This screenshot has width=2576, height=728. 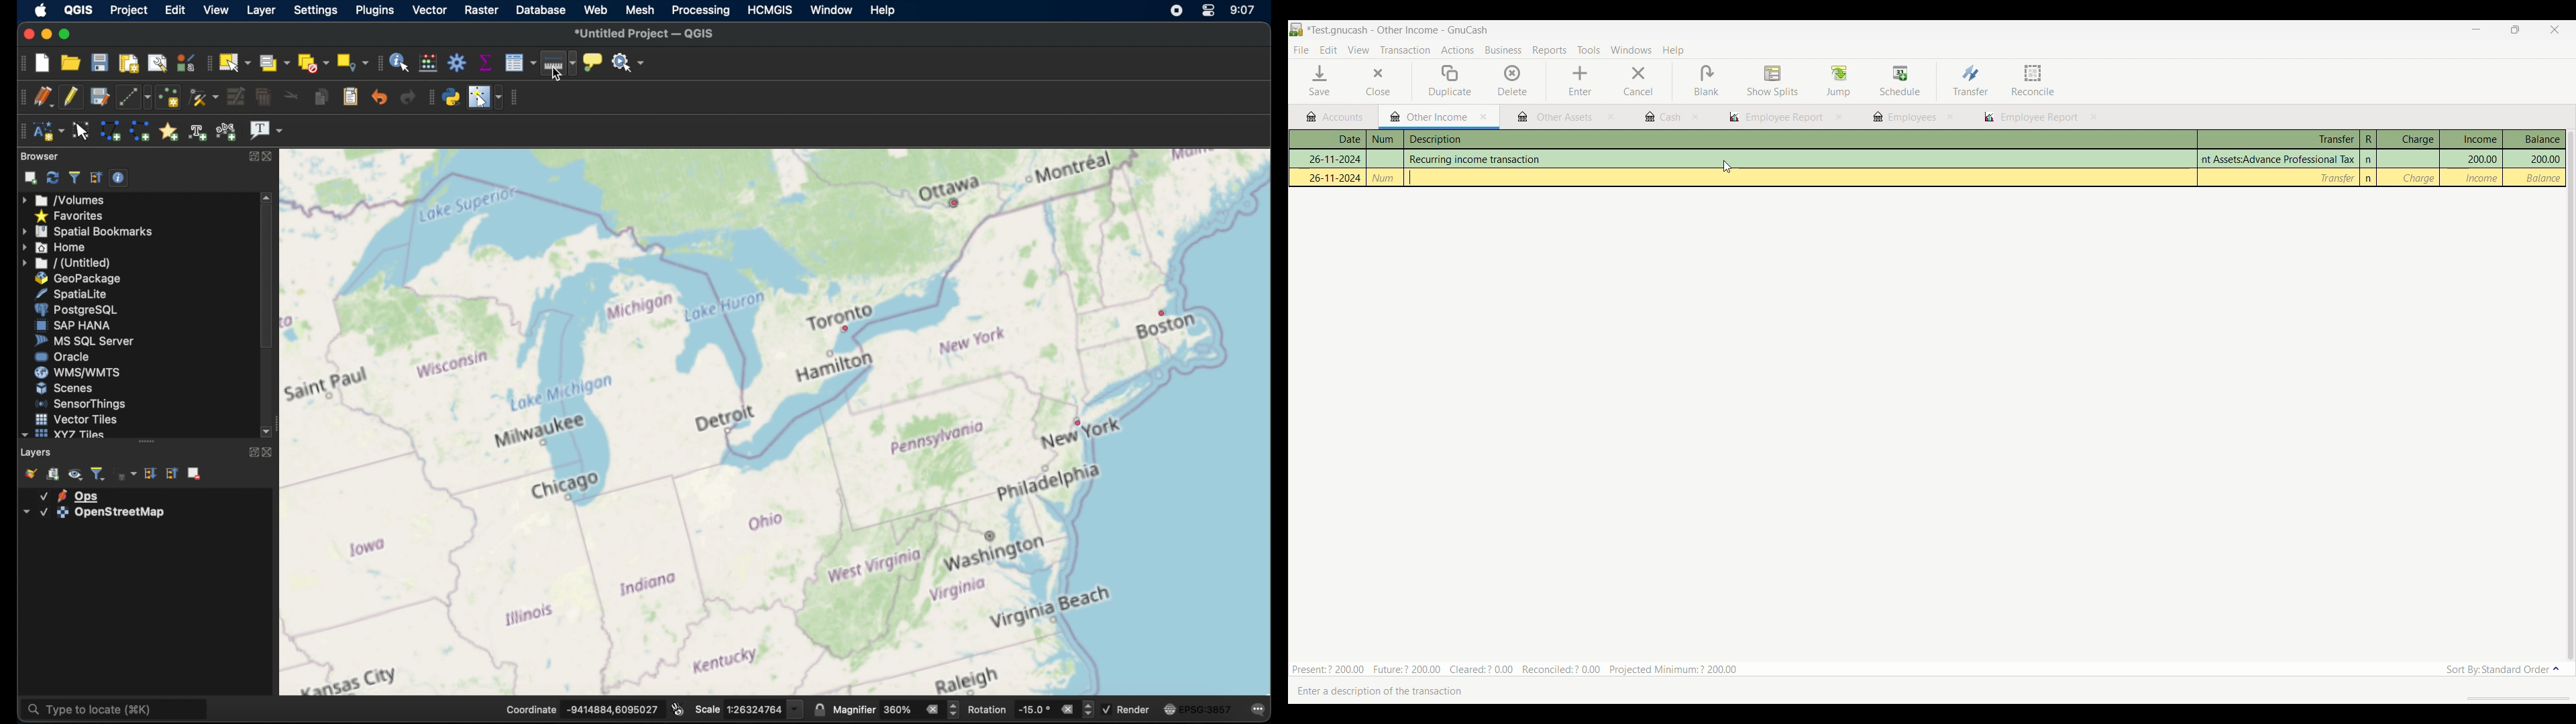 What do you see at coordinates (2280, 159) in the screenshot?
I see `Assets:Advance Professional Tax` at bounding box center [2280, 159].